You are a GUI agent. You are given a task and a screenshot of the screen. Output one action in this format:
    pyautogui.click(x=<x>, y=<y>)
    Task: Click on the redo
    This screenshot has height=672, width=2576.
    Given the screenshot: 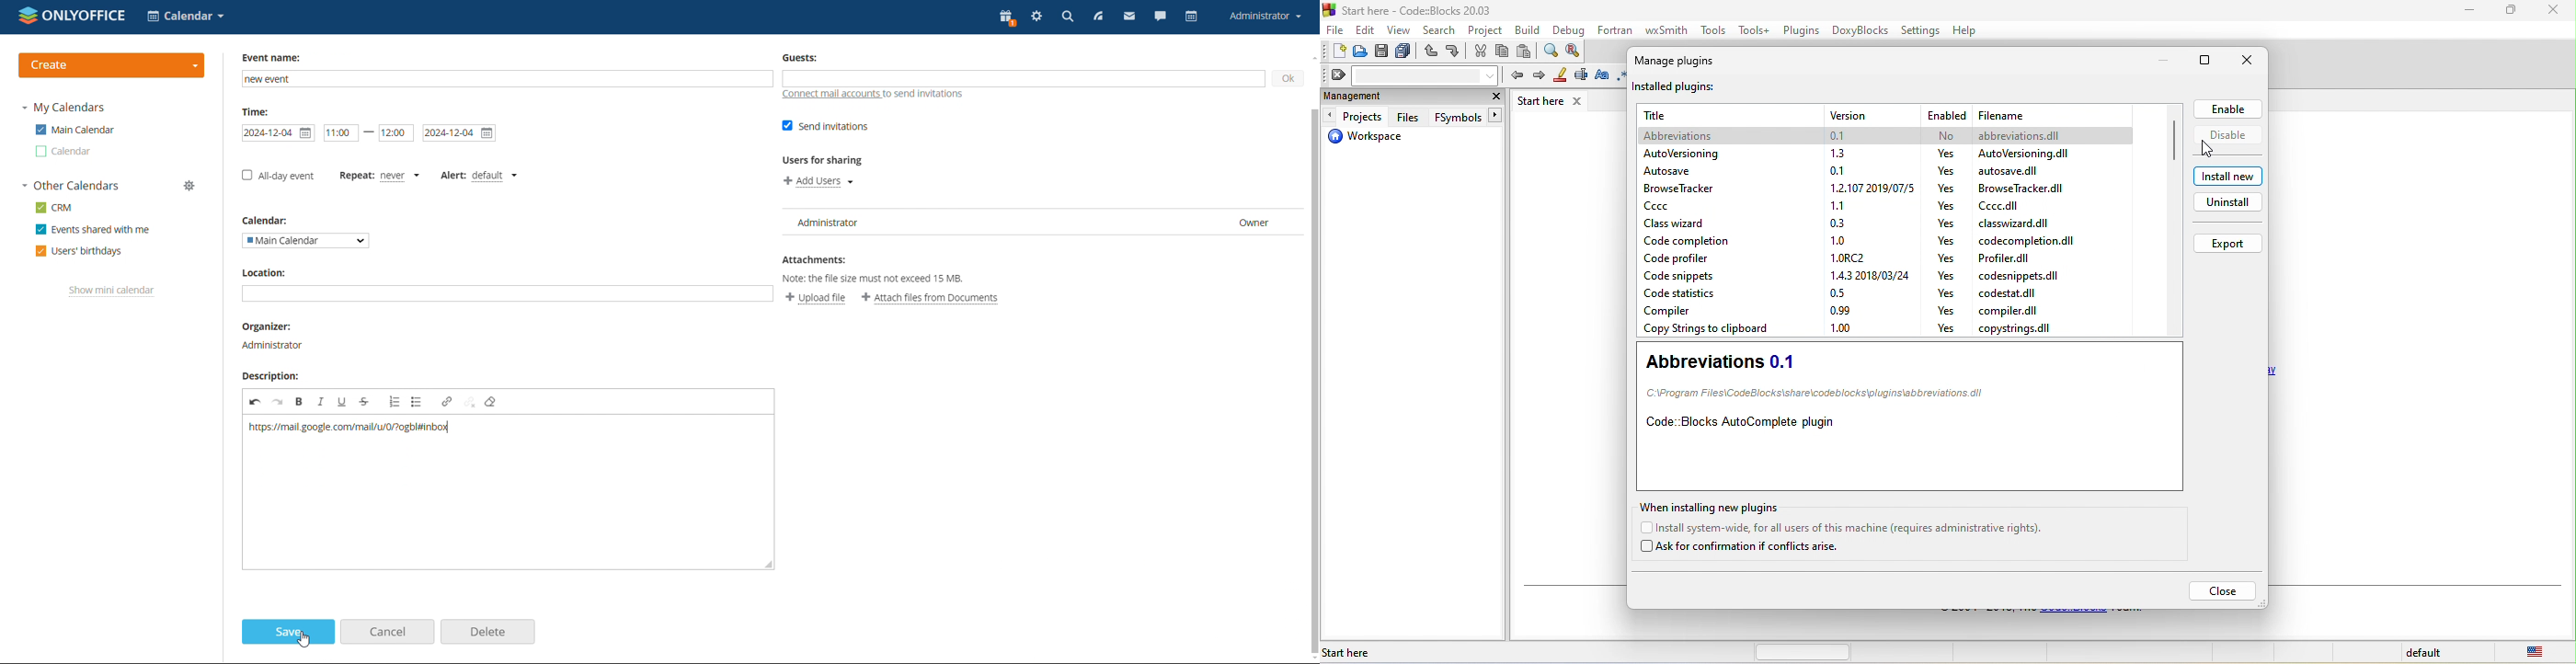 What is the action you would take?
    pyautogui.click(x=1452, y=52)
    